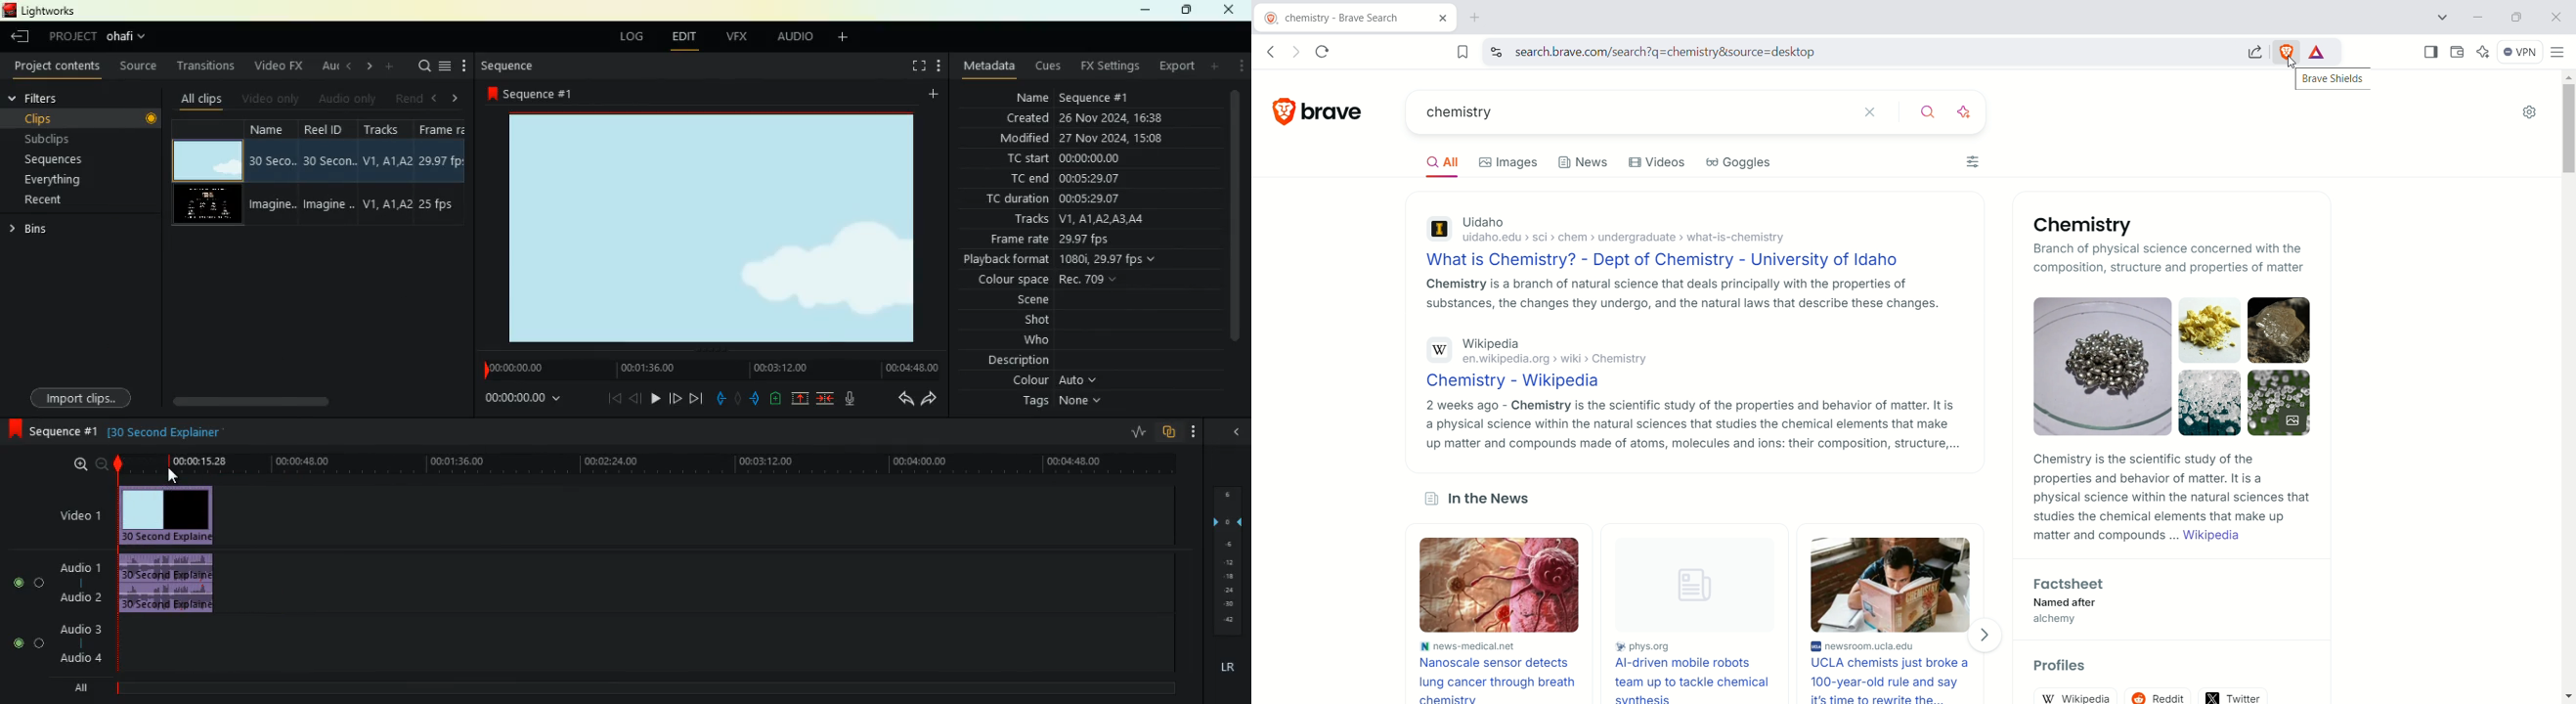 This screenshot has width=2576, height=728. I want to click on maximize, so click(1188, 11).